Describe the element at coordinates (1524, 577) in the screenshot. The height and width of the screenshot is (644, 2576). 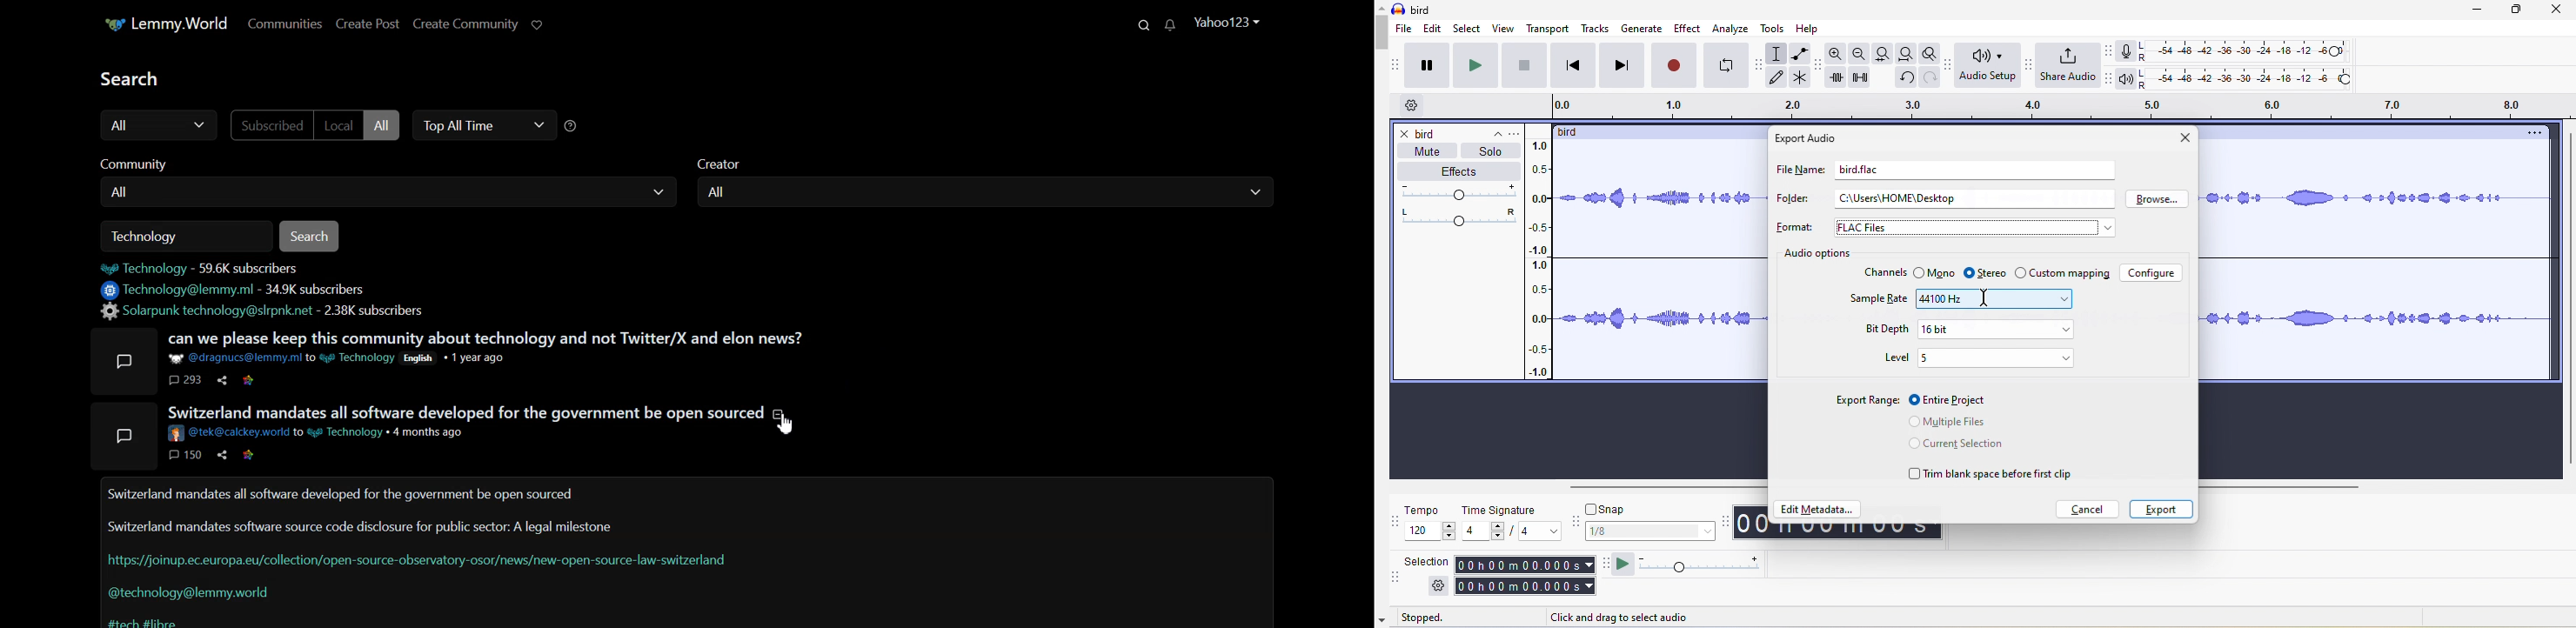
I see `selection` at that location.